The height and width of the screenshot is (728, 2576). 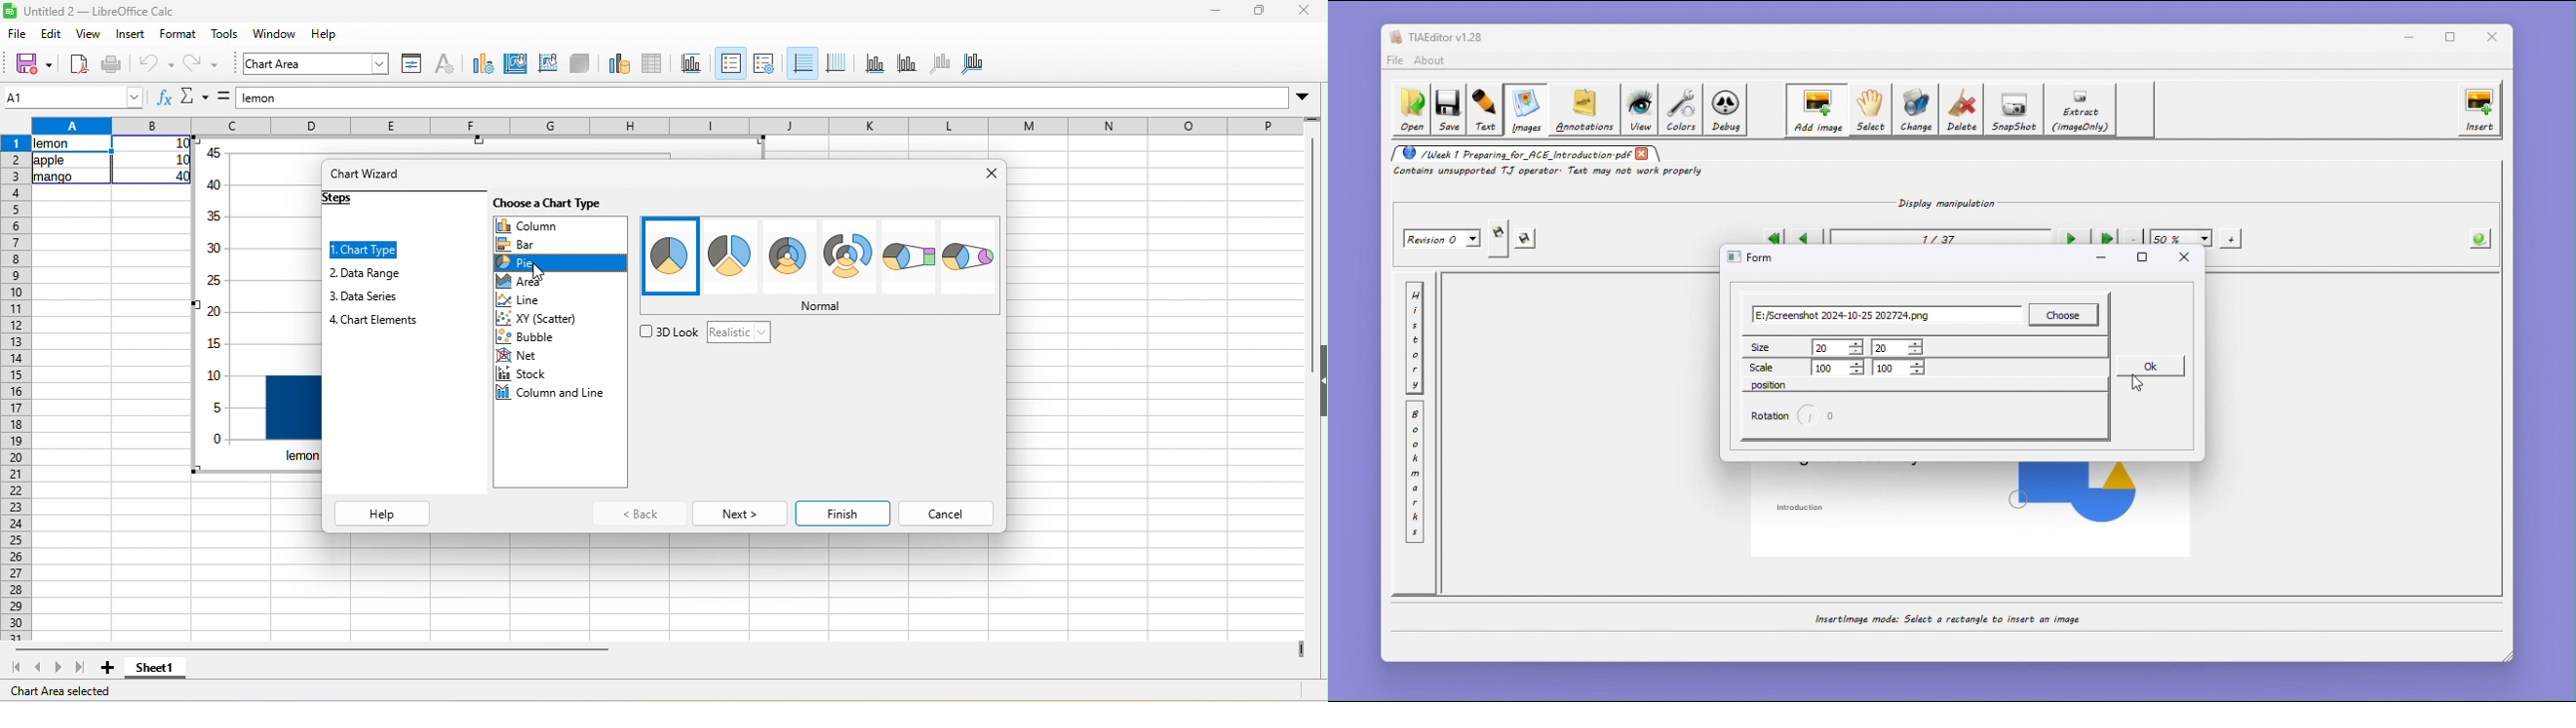 I want to click on help, so click(x=324, y=35).